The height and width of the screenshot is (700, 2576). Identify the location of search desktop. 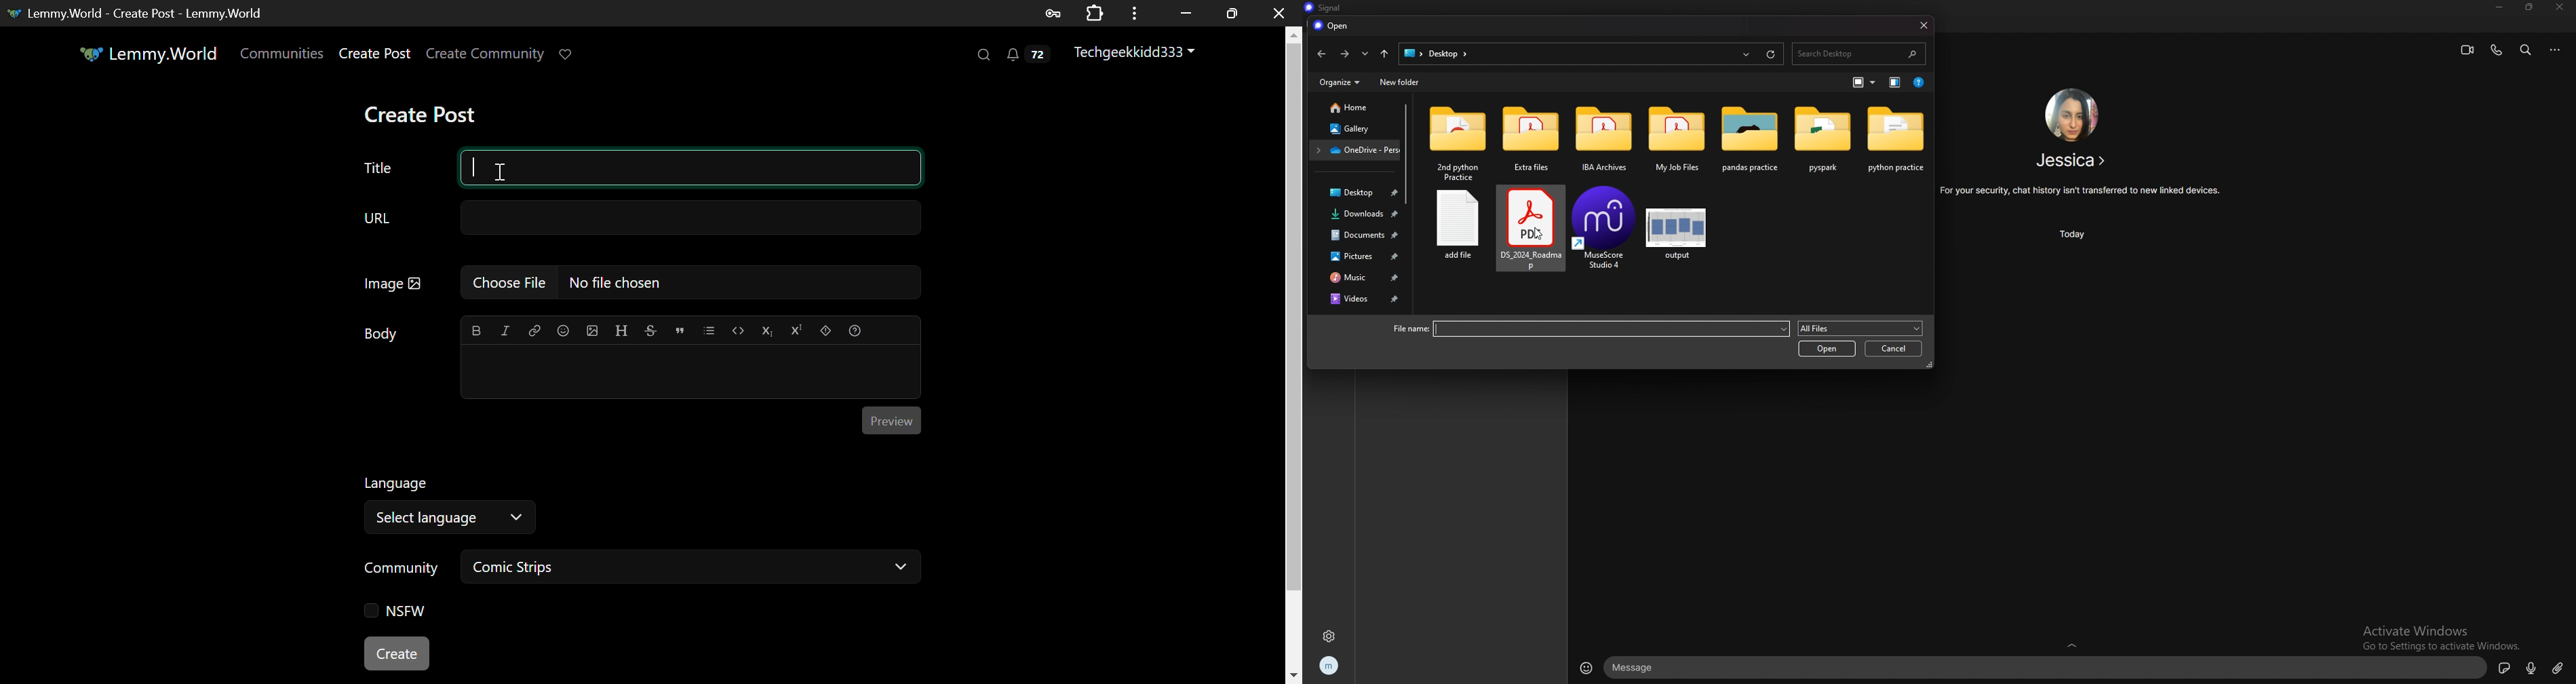
(1858, 54).